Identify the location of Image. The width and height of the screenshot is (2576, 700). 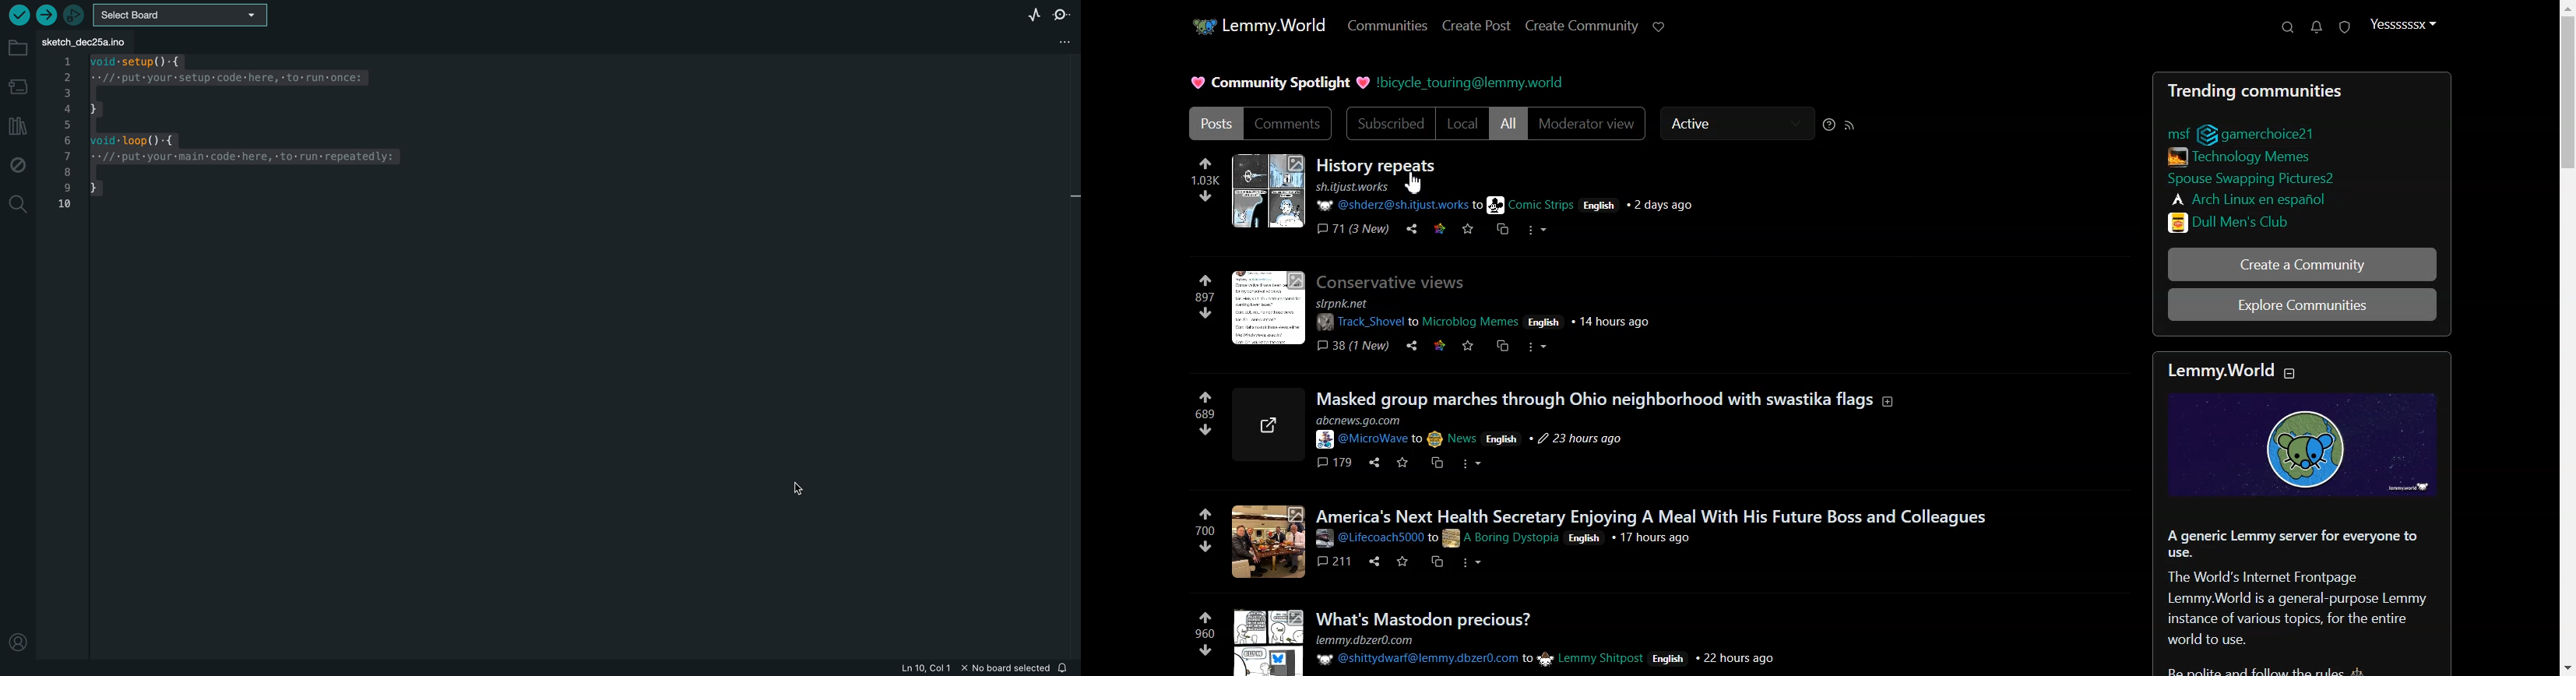
(1270, 642).